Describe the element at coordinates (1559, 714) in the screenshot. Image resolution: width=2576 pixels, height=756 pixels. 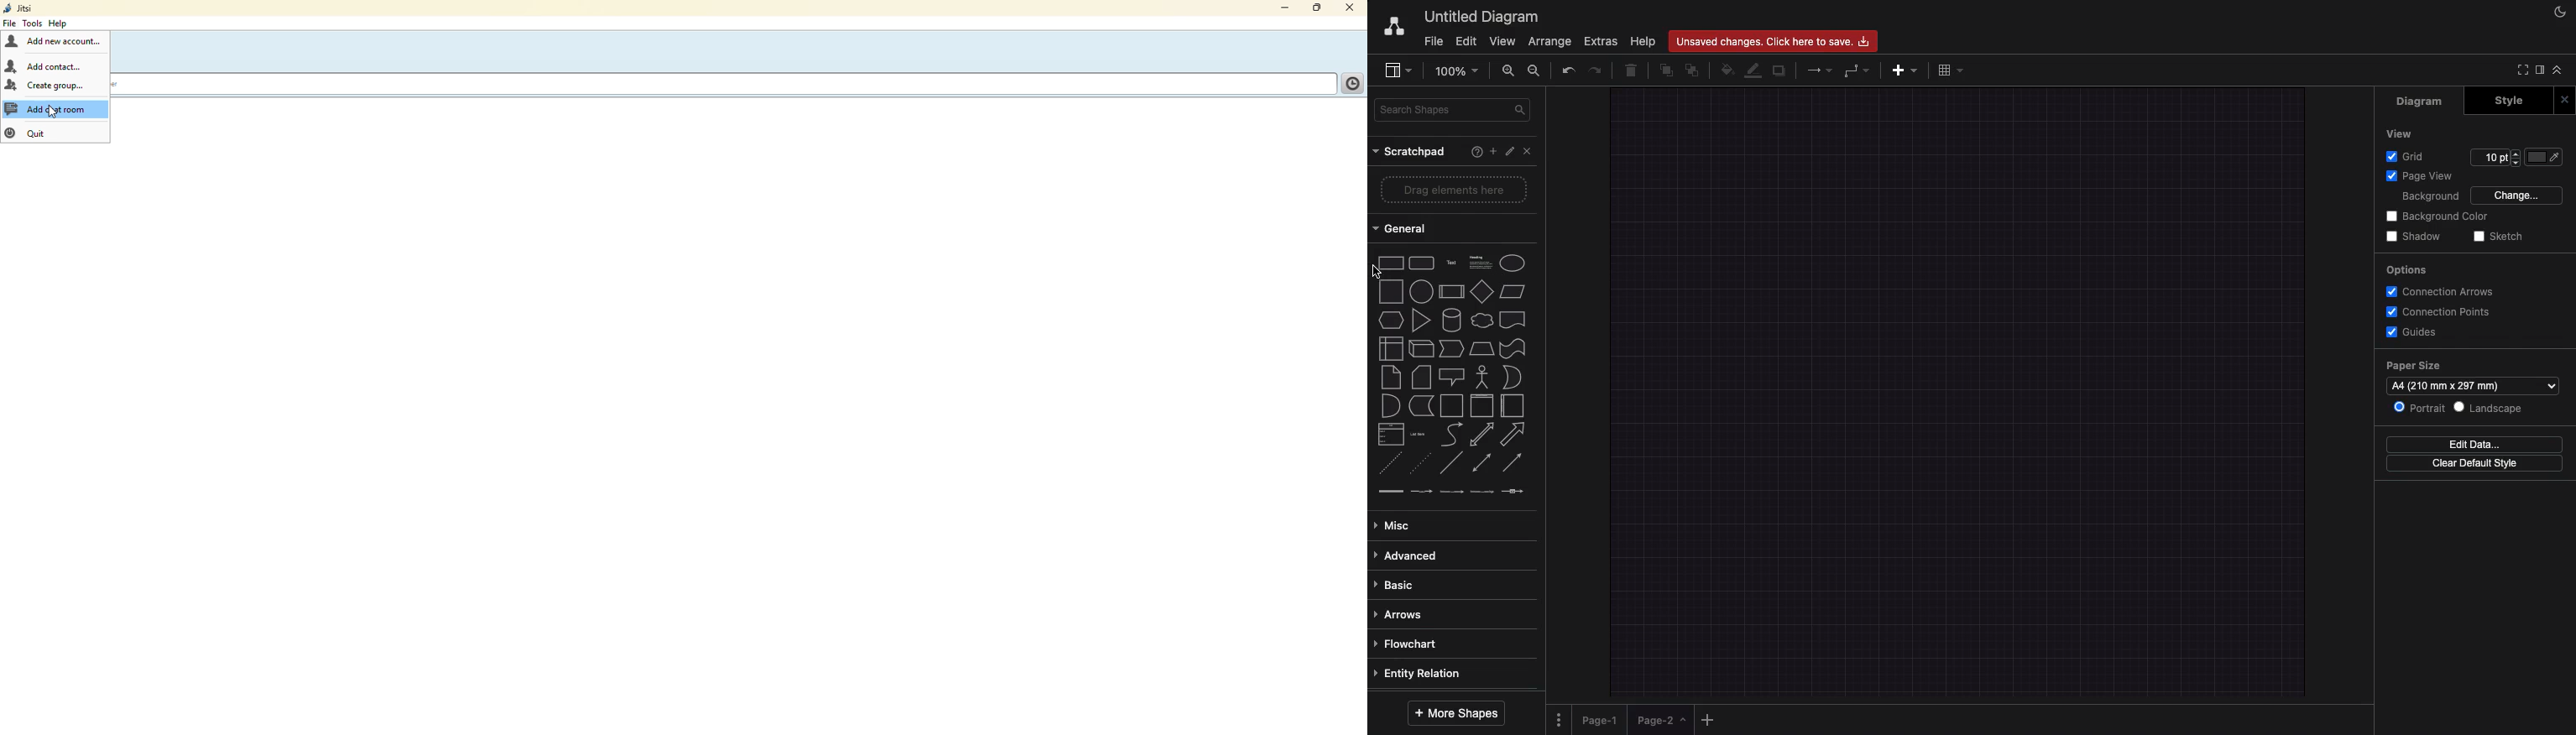
I see `Options` at that location.